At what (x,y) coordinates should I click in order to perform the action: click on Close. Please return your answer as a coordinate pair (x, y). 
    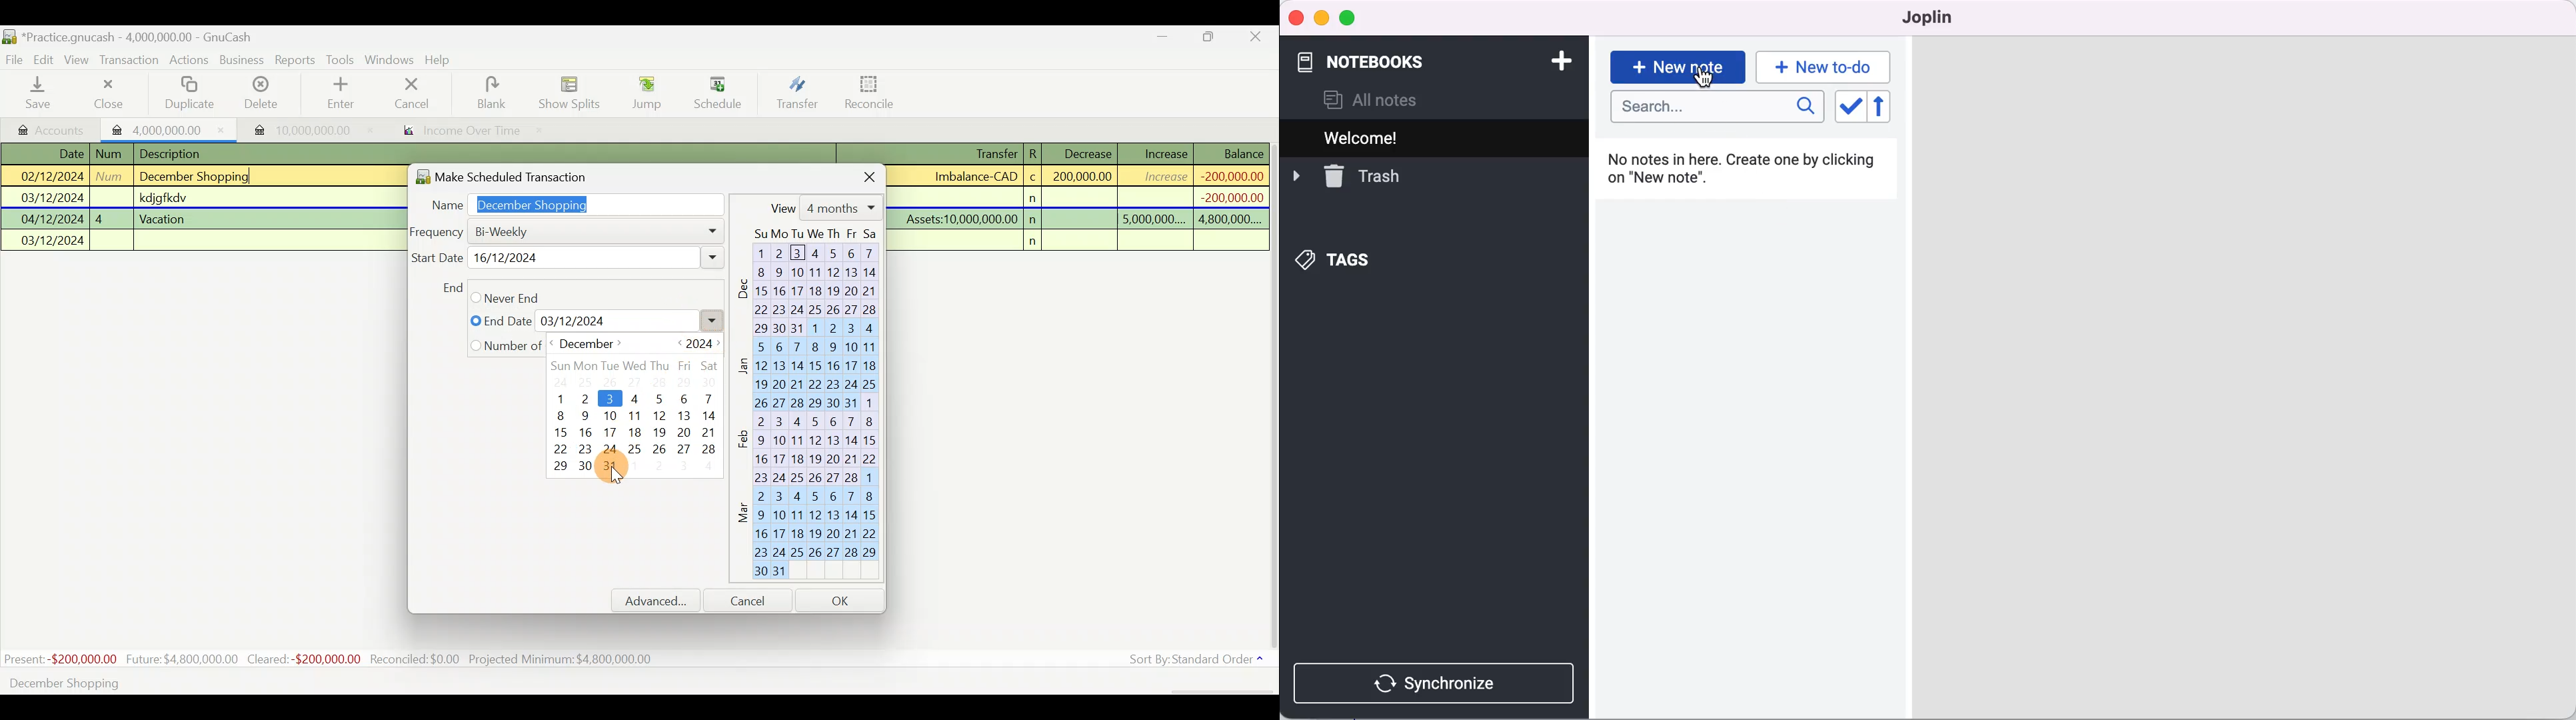
    Looking at the image, I should click on (858, 175).